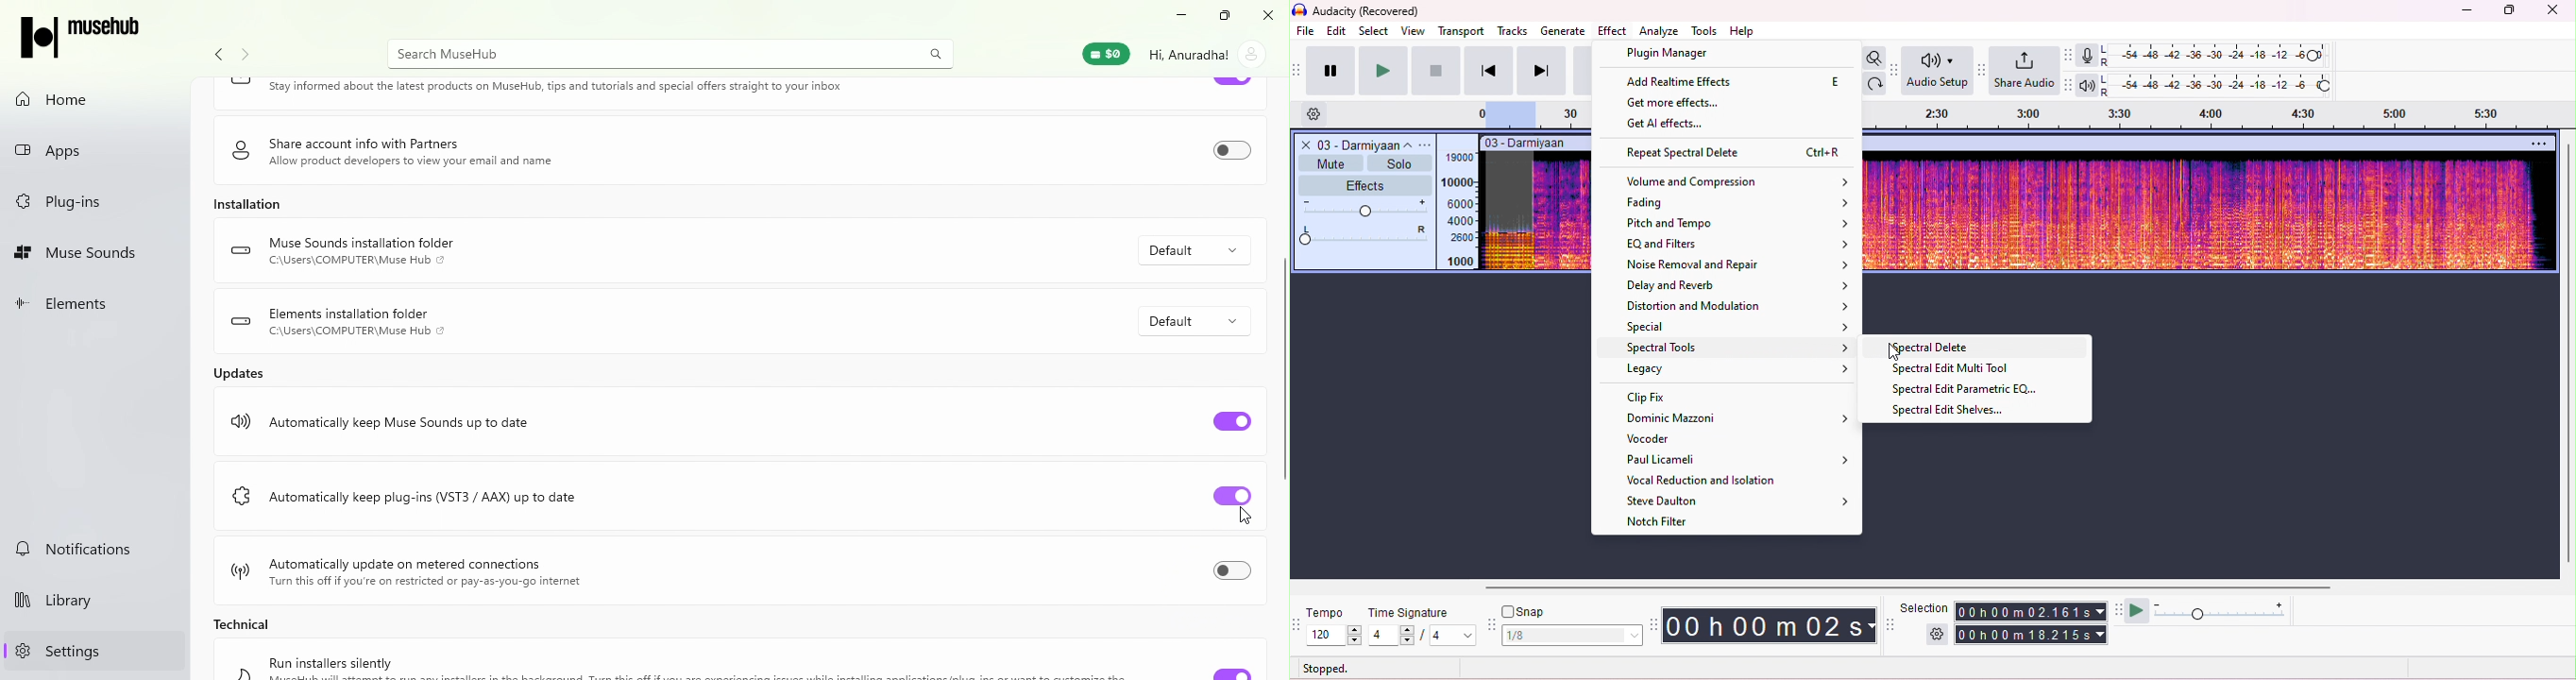 The image size is (2576, 700). I want to click on logo, so click(238, 569).